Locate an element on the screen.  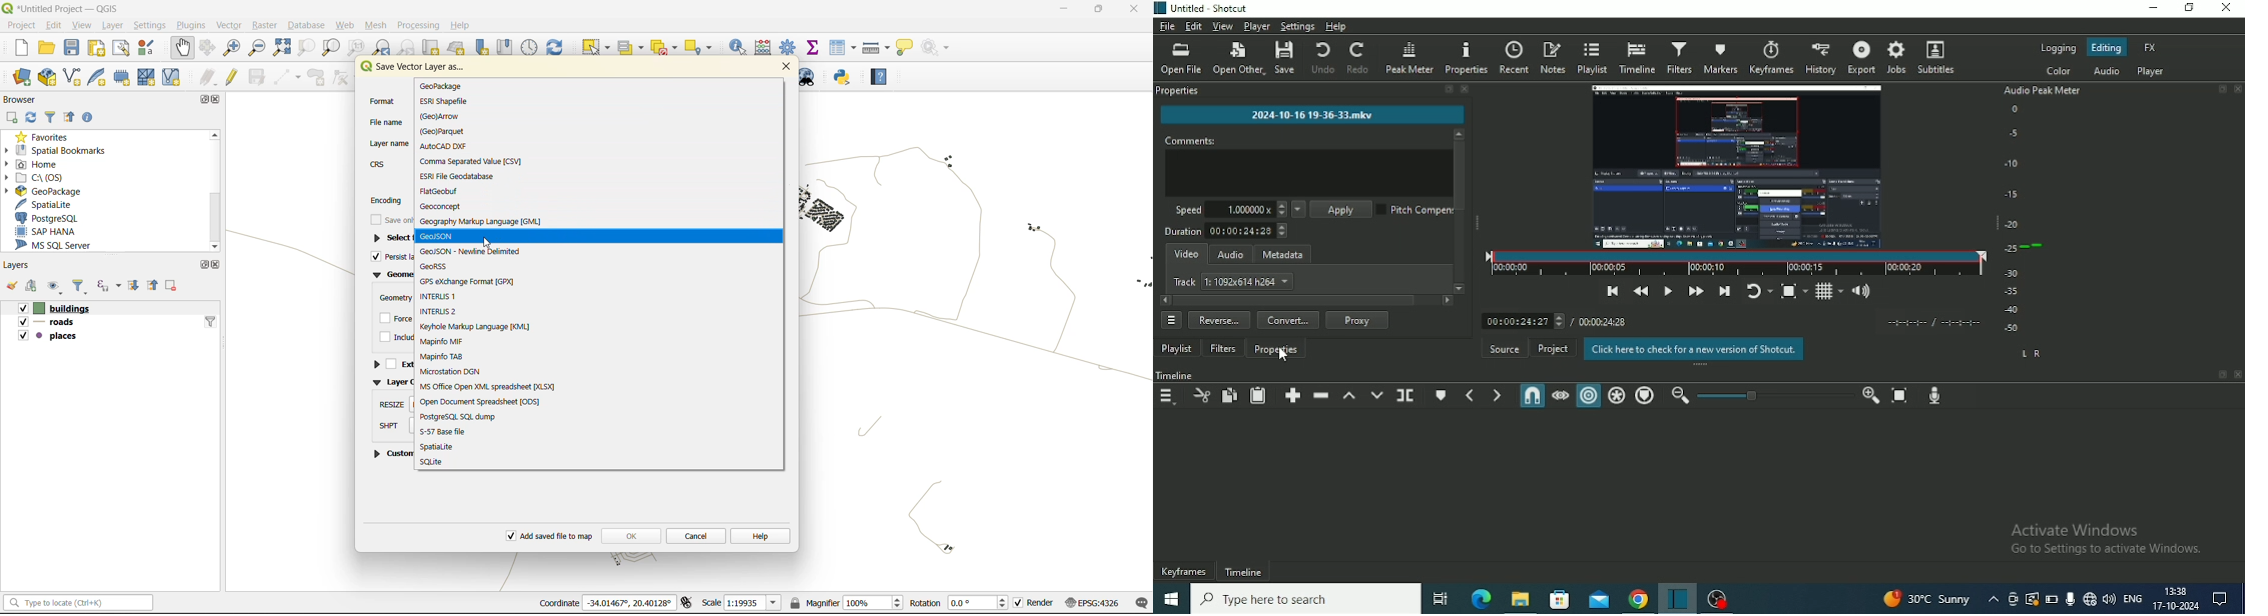
Expand is located at coordinates (1447, 89).